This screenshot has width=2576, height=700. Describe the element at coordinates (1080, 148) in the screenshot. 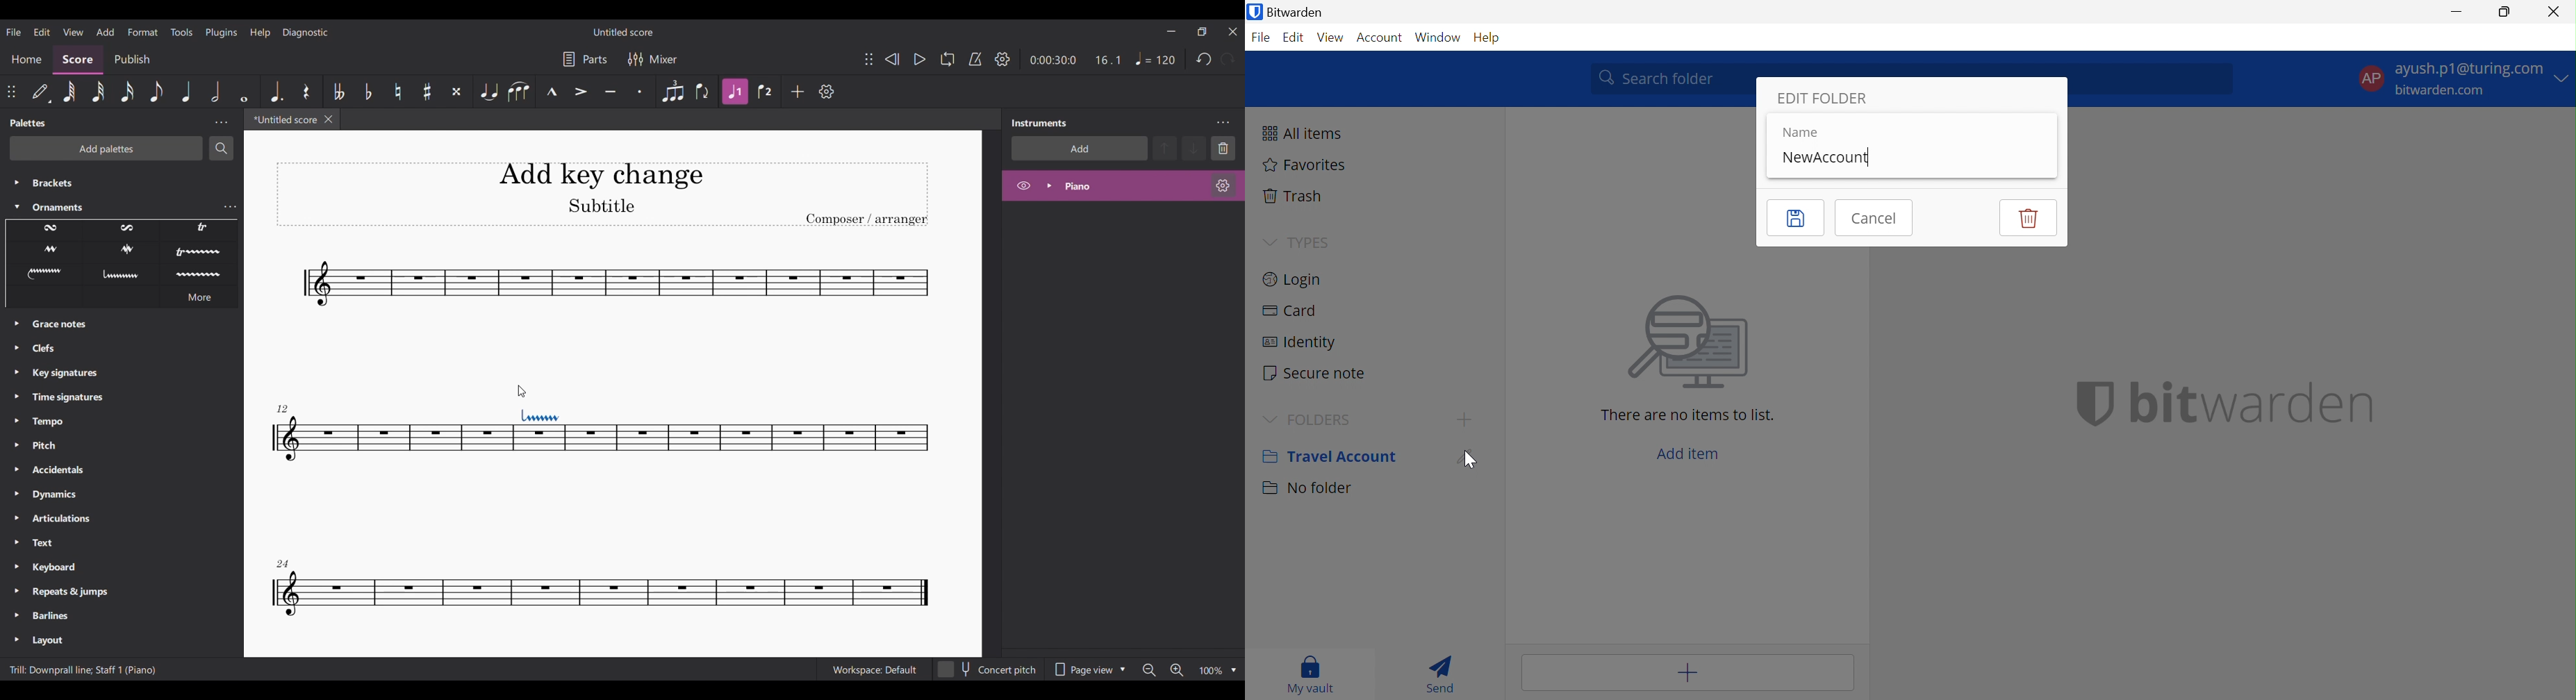

I see `Add instrument` at that location.